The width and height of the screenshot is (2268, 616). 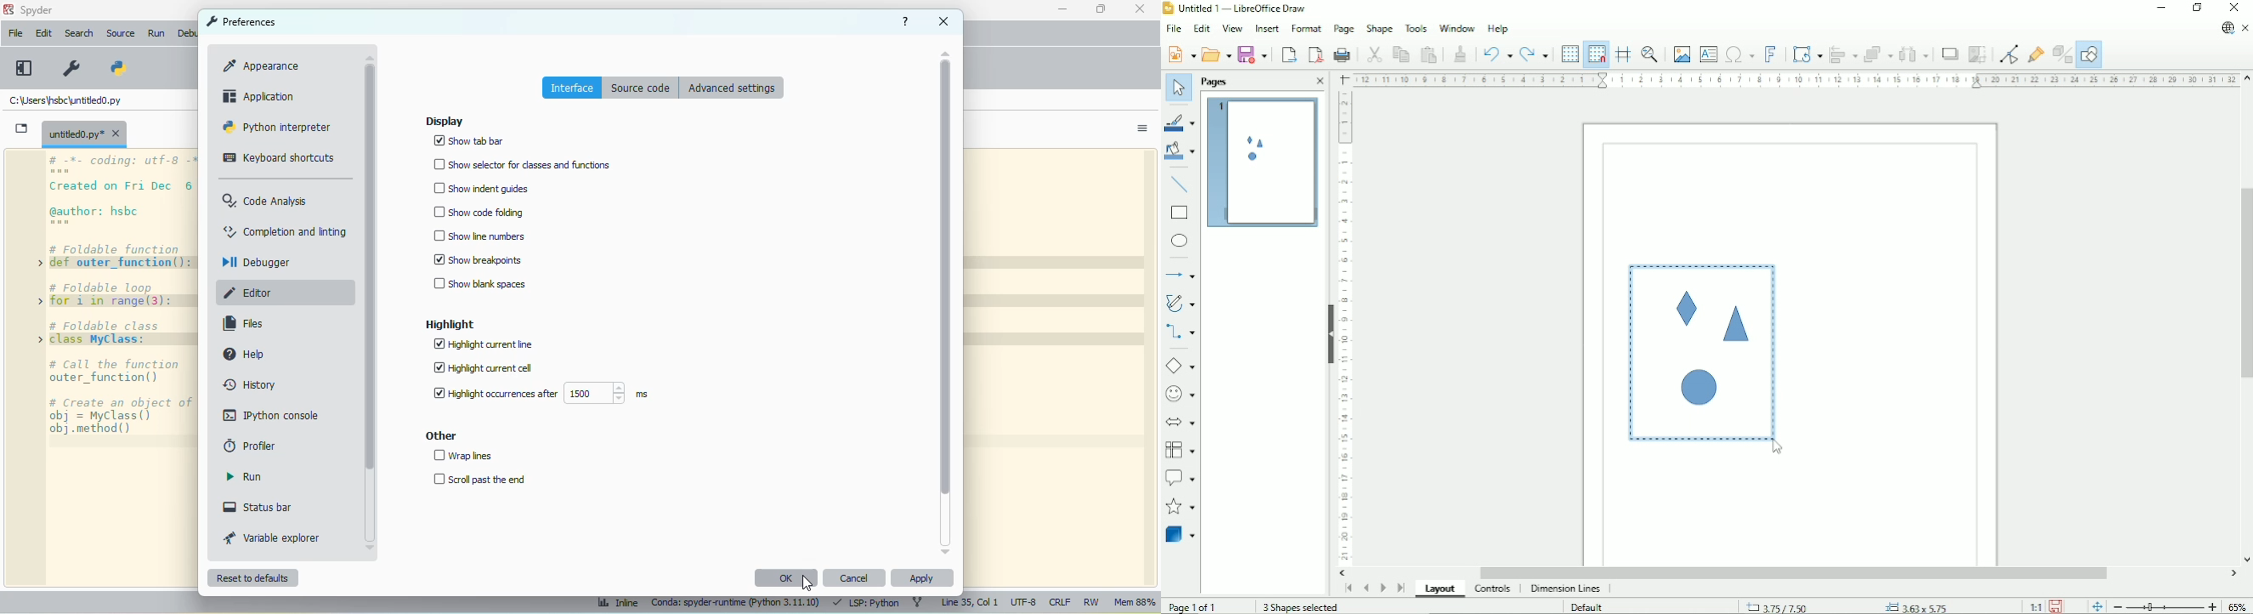 I want to click on Scroll to next page, so click(x=1382, y=587).